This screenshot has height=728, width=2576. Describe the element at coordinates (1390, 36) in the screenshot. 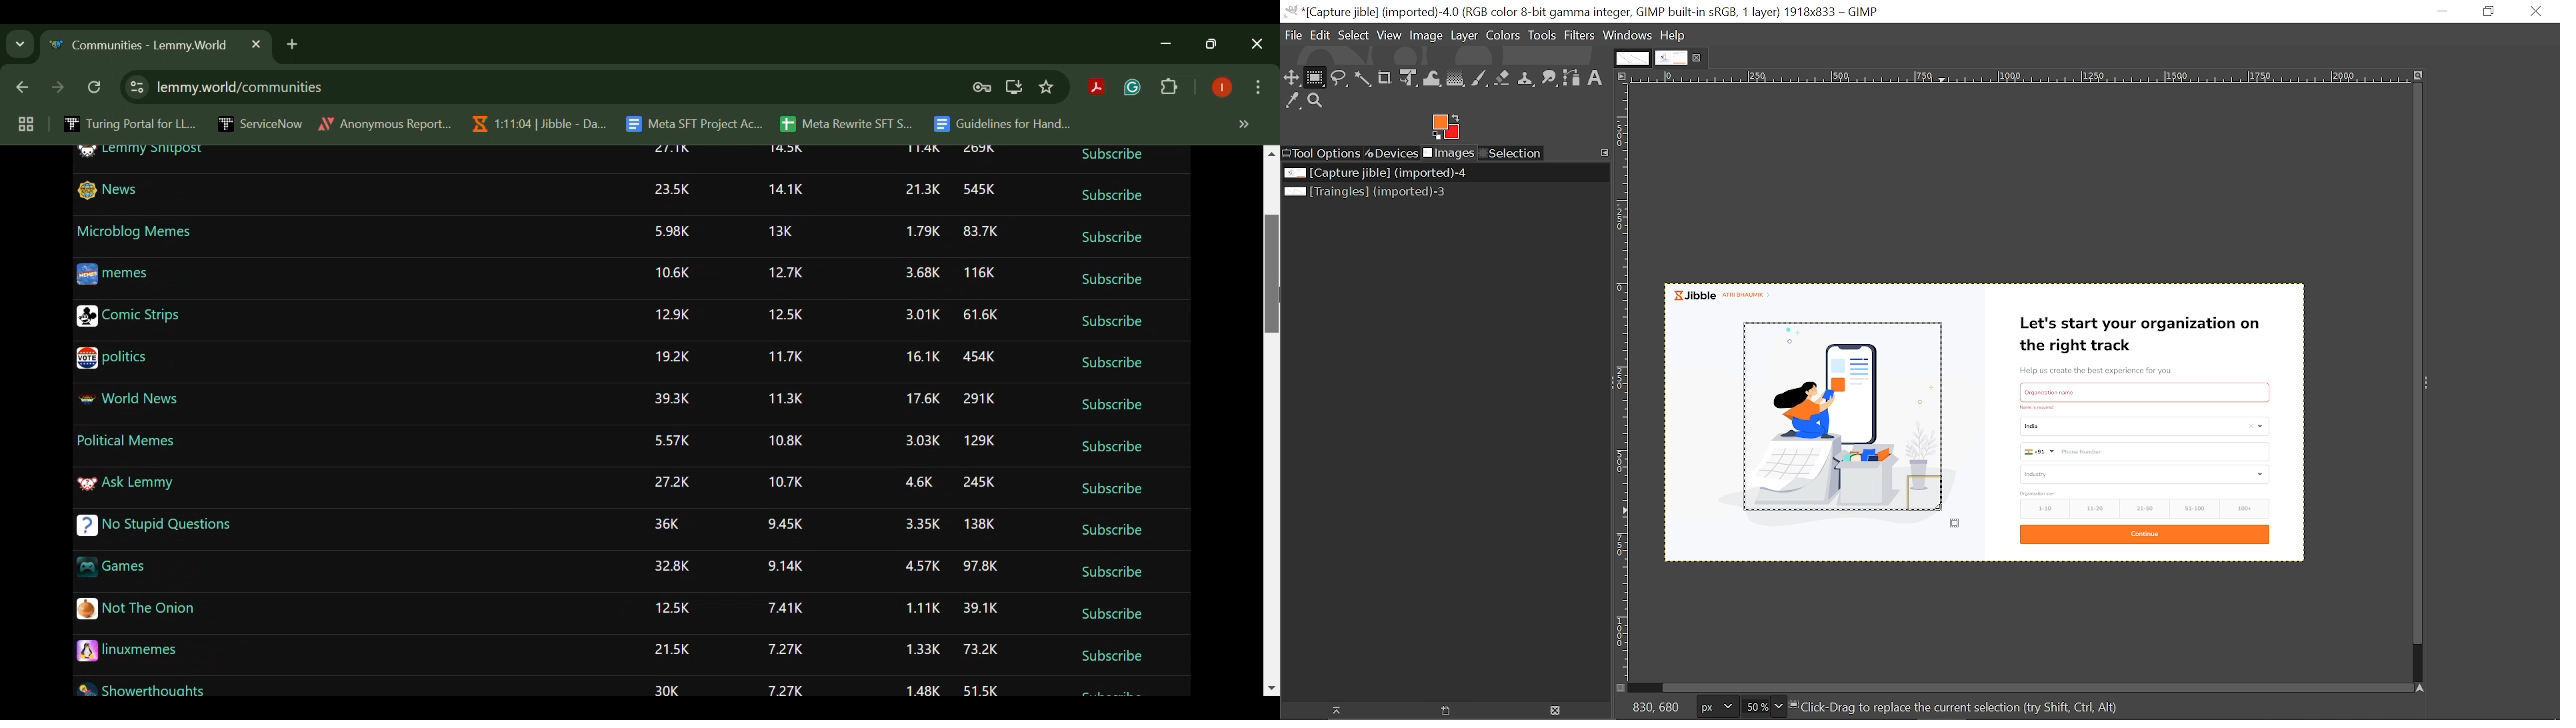

I see `View` at that location.